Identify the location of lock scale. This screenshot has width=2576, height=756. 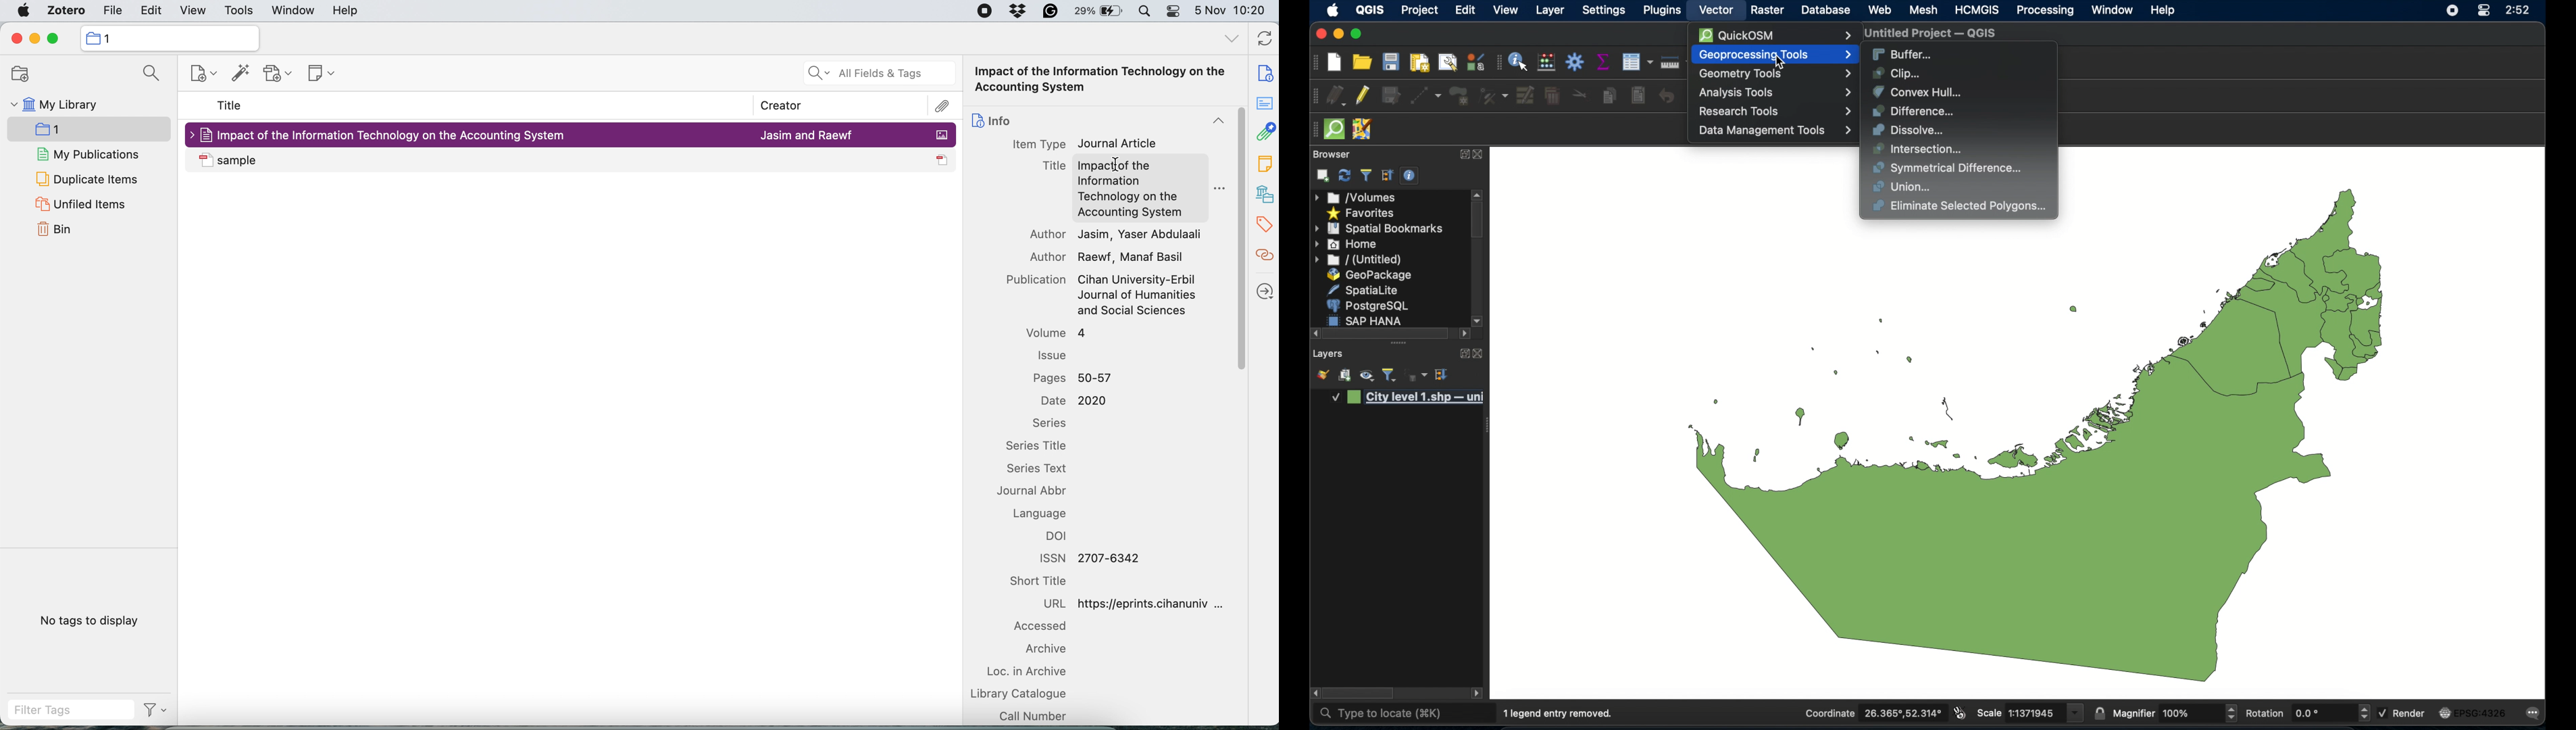
(2100, 712).